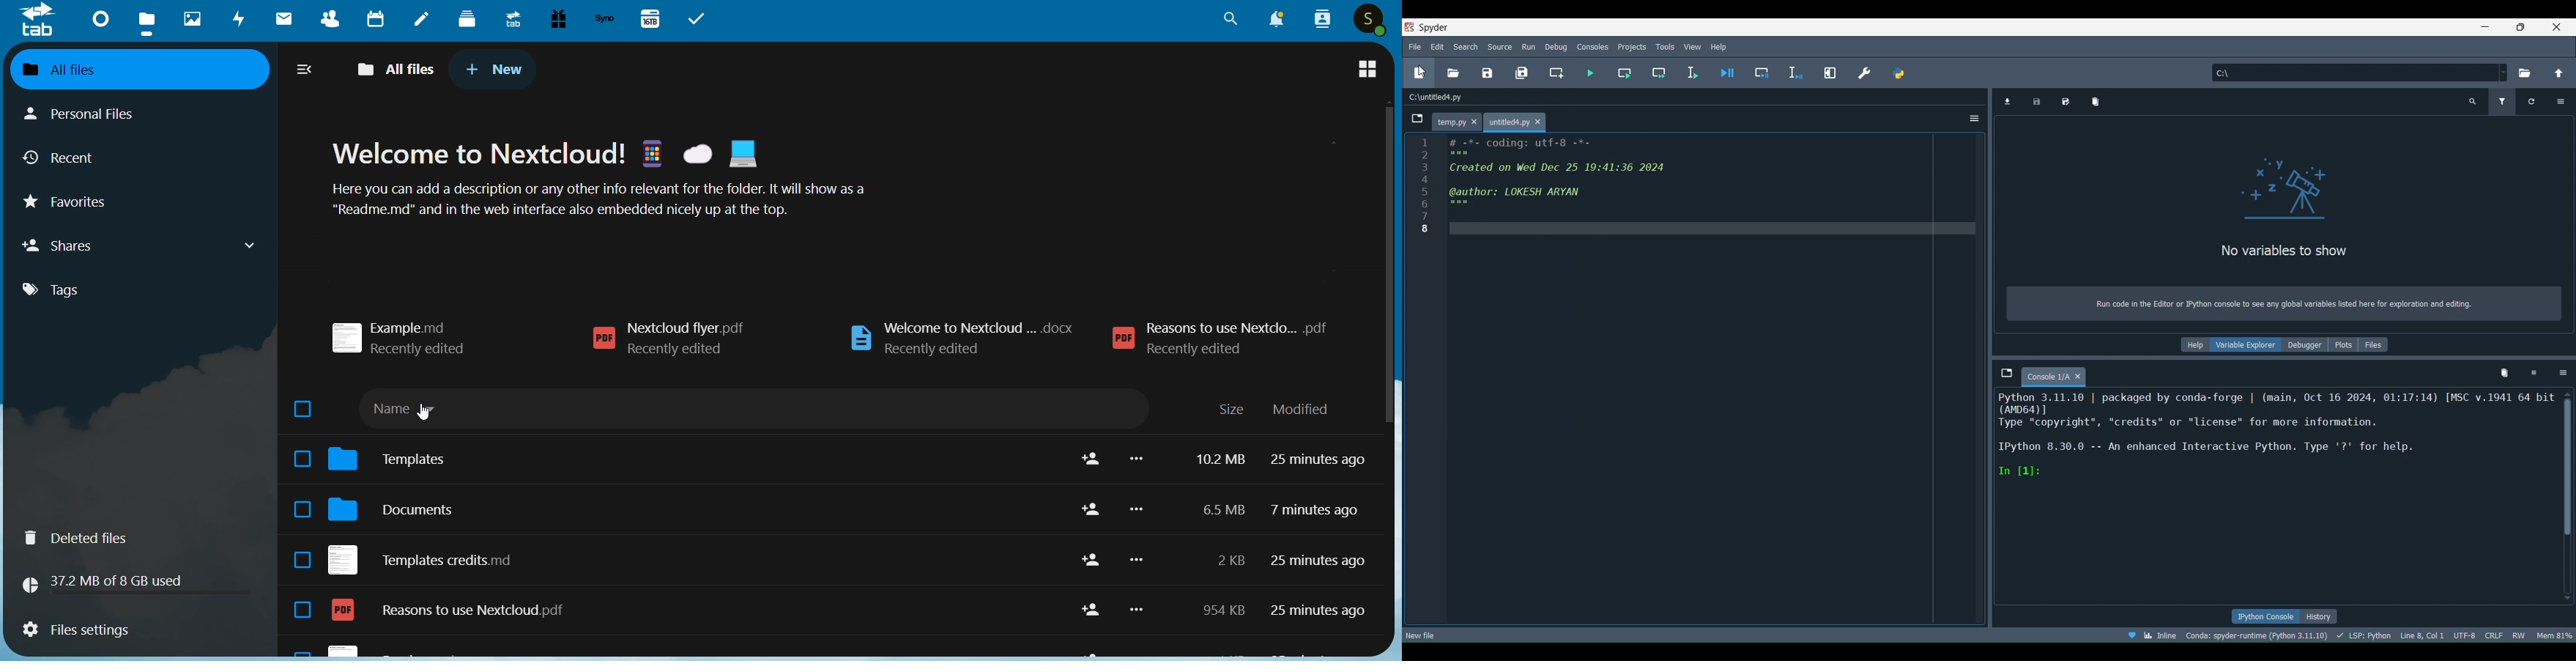  What do you see at coordinates (1453, 73) in the screenshot?
I see `Open file (Ctrl + O)` at bounding box center [1453, 73].